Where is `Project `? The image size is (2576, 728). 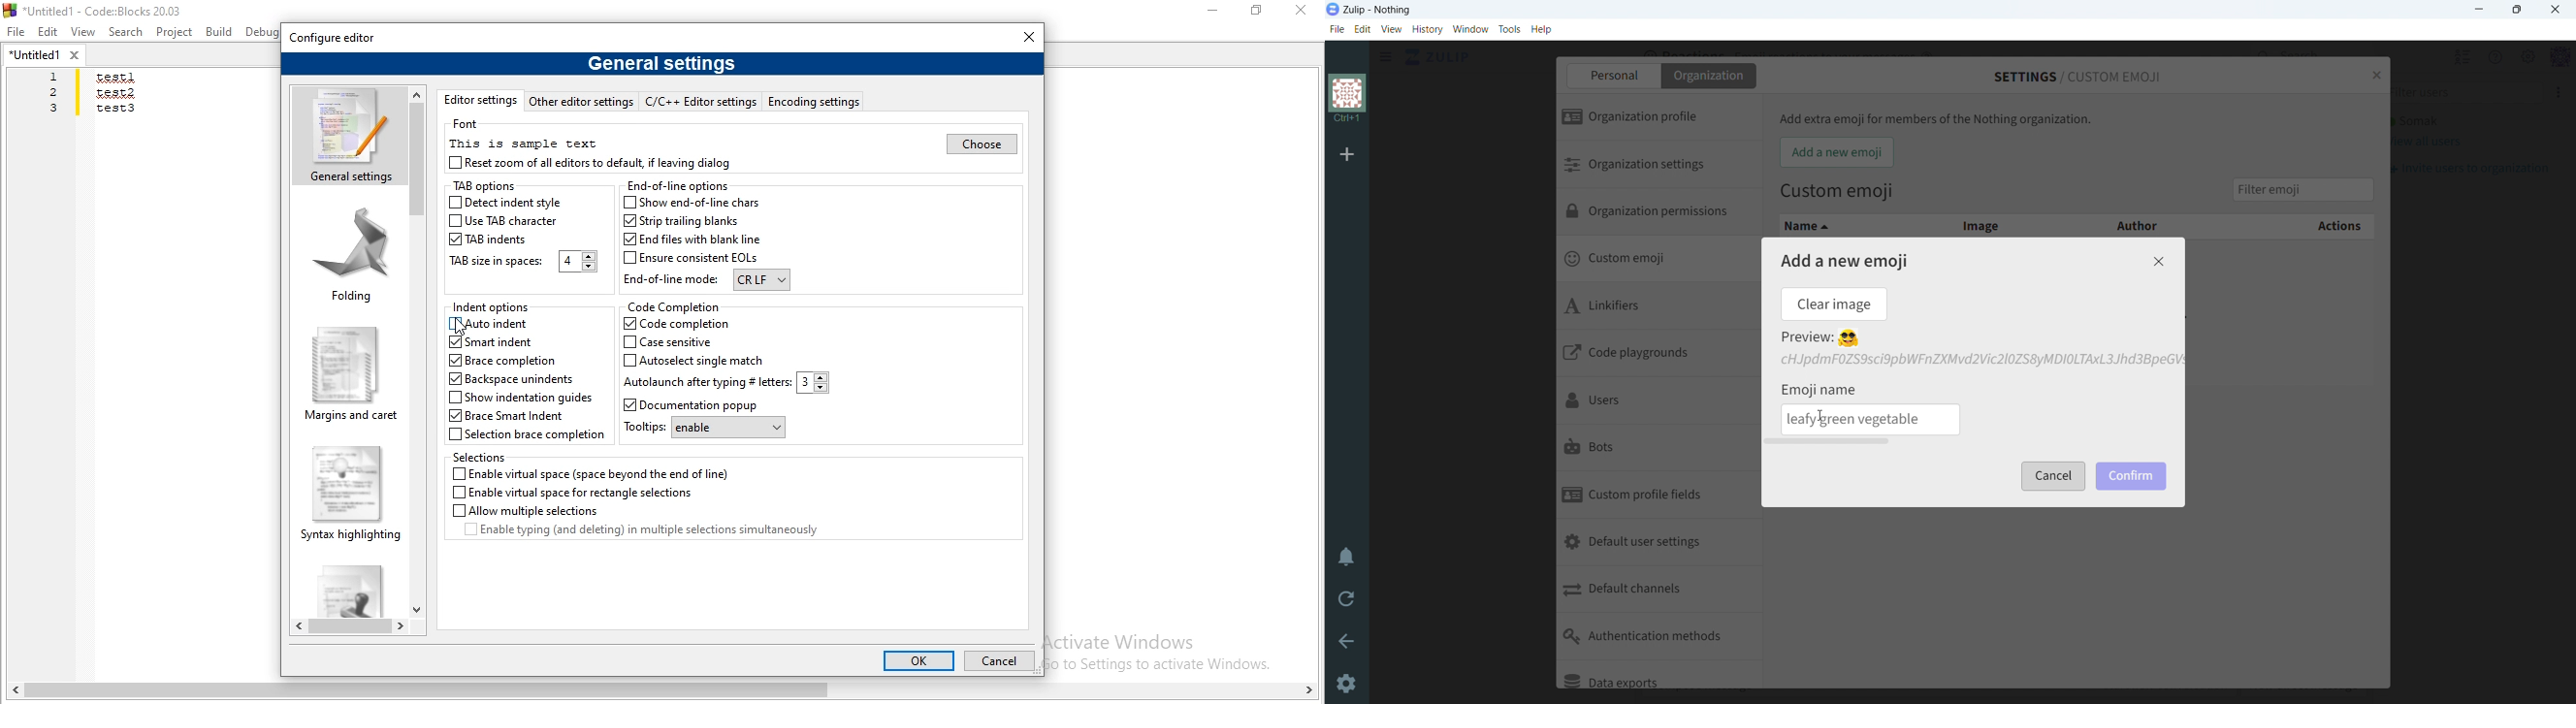 Project  is located at coordinates (175, 33).